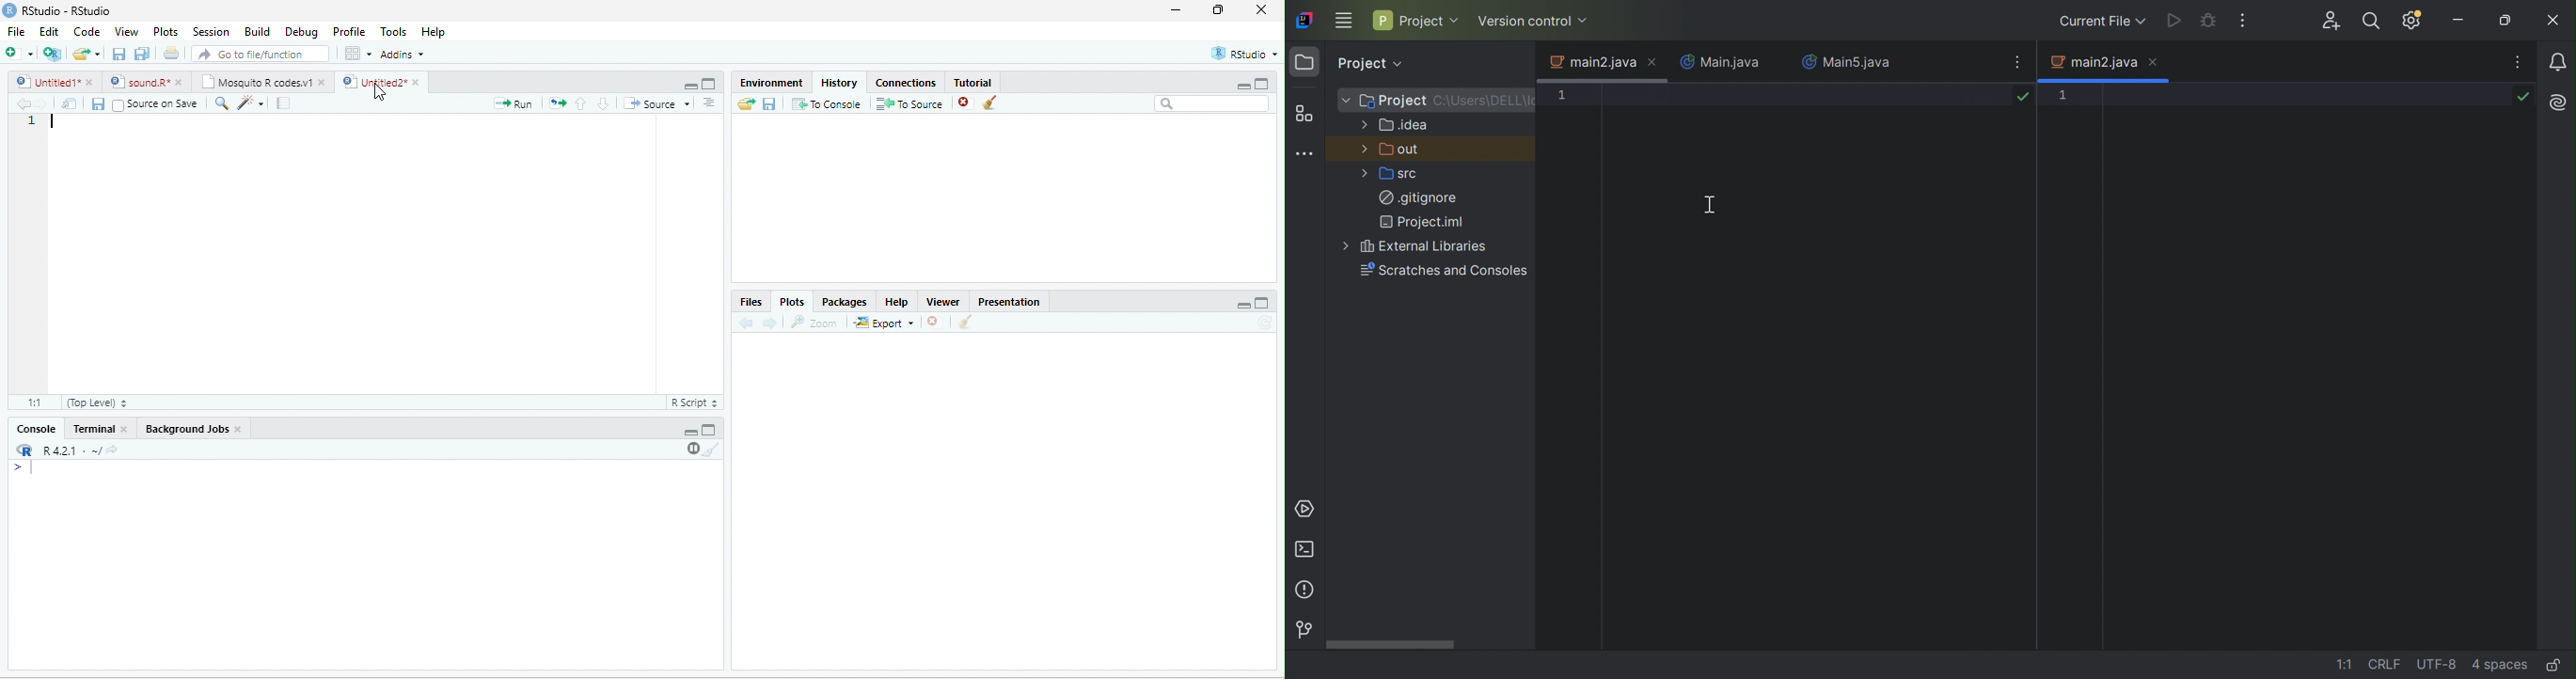 The width and height of the screenshot is (2576, 700). Describe the element at coordinates (709, 84) in the screenshot. I see `maximize` at that location.